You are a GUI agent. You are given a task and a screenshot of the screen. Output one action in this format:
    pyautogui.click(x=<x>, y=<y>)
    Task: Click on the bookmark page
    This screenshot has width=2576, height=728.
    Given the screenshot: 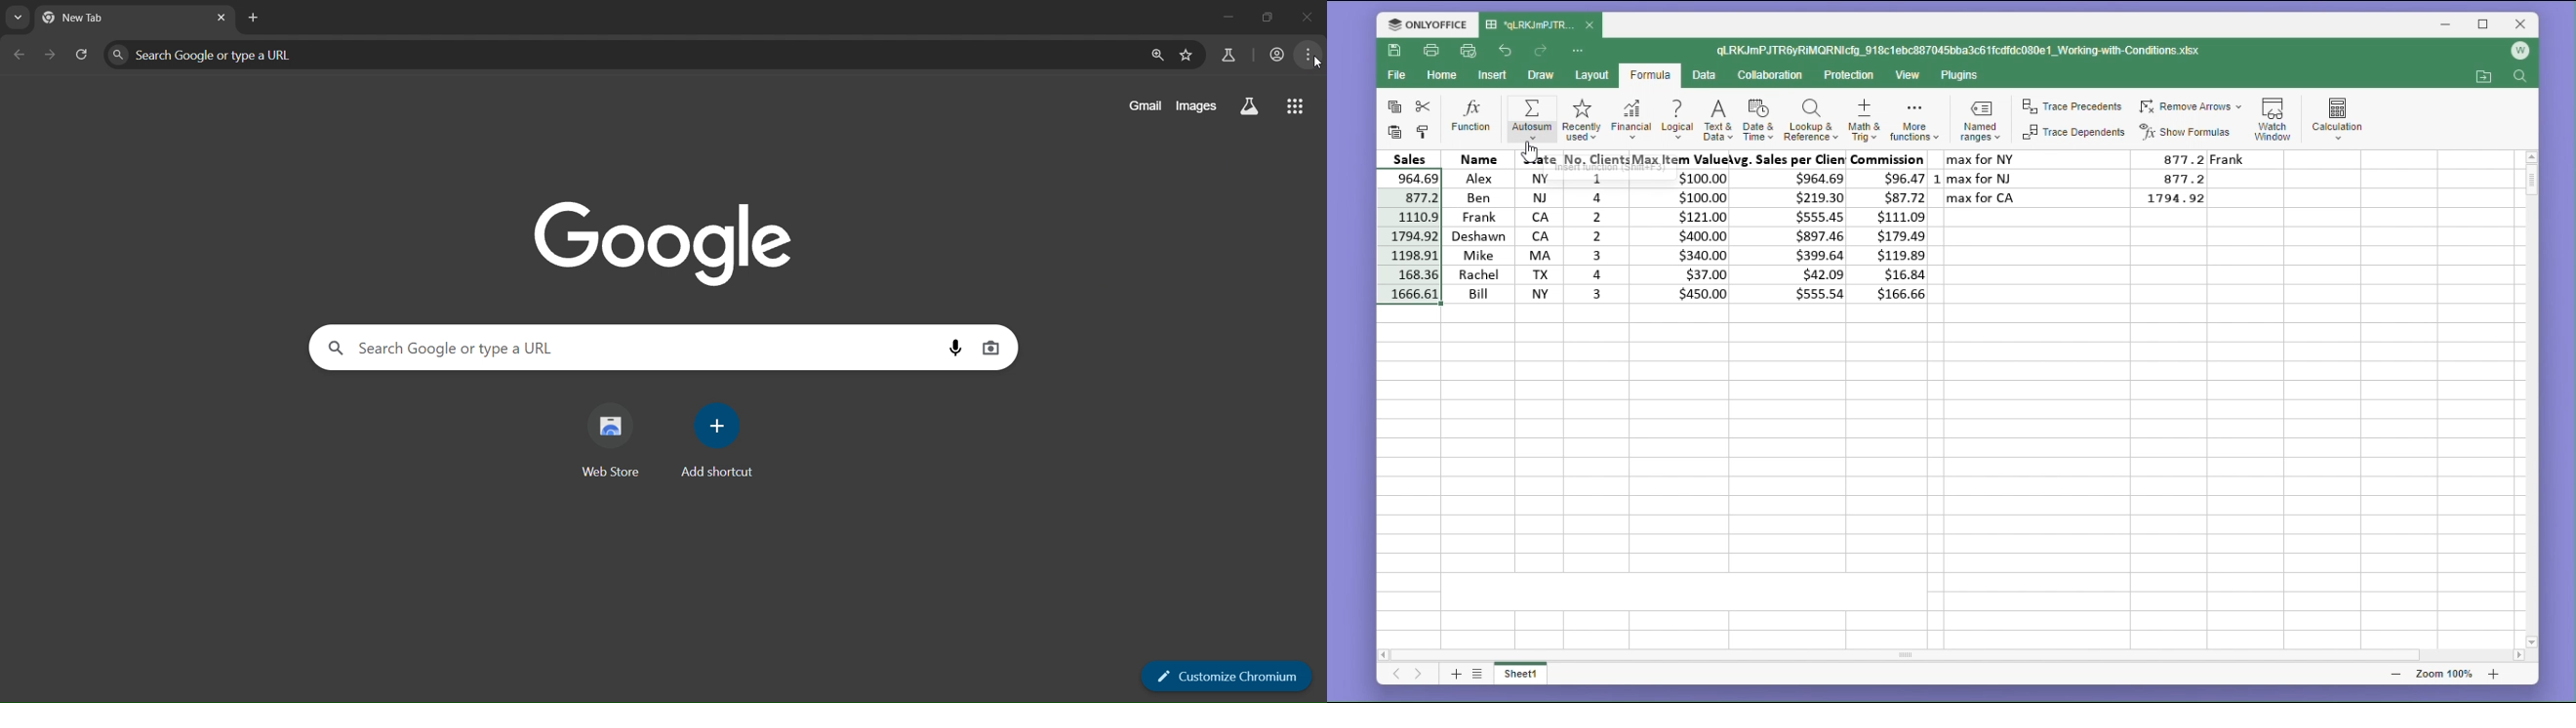 What is the action you would take?
    pyautogui.click(x=1188, y=54)
    